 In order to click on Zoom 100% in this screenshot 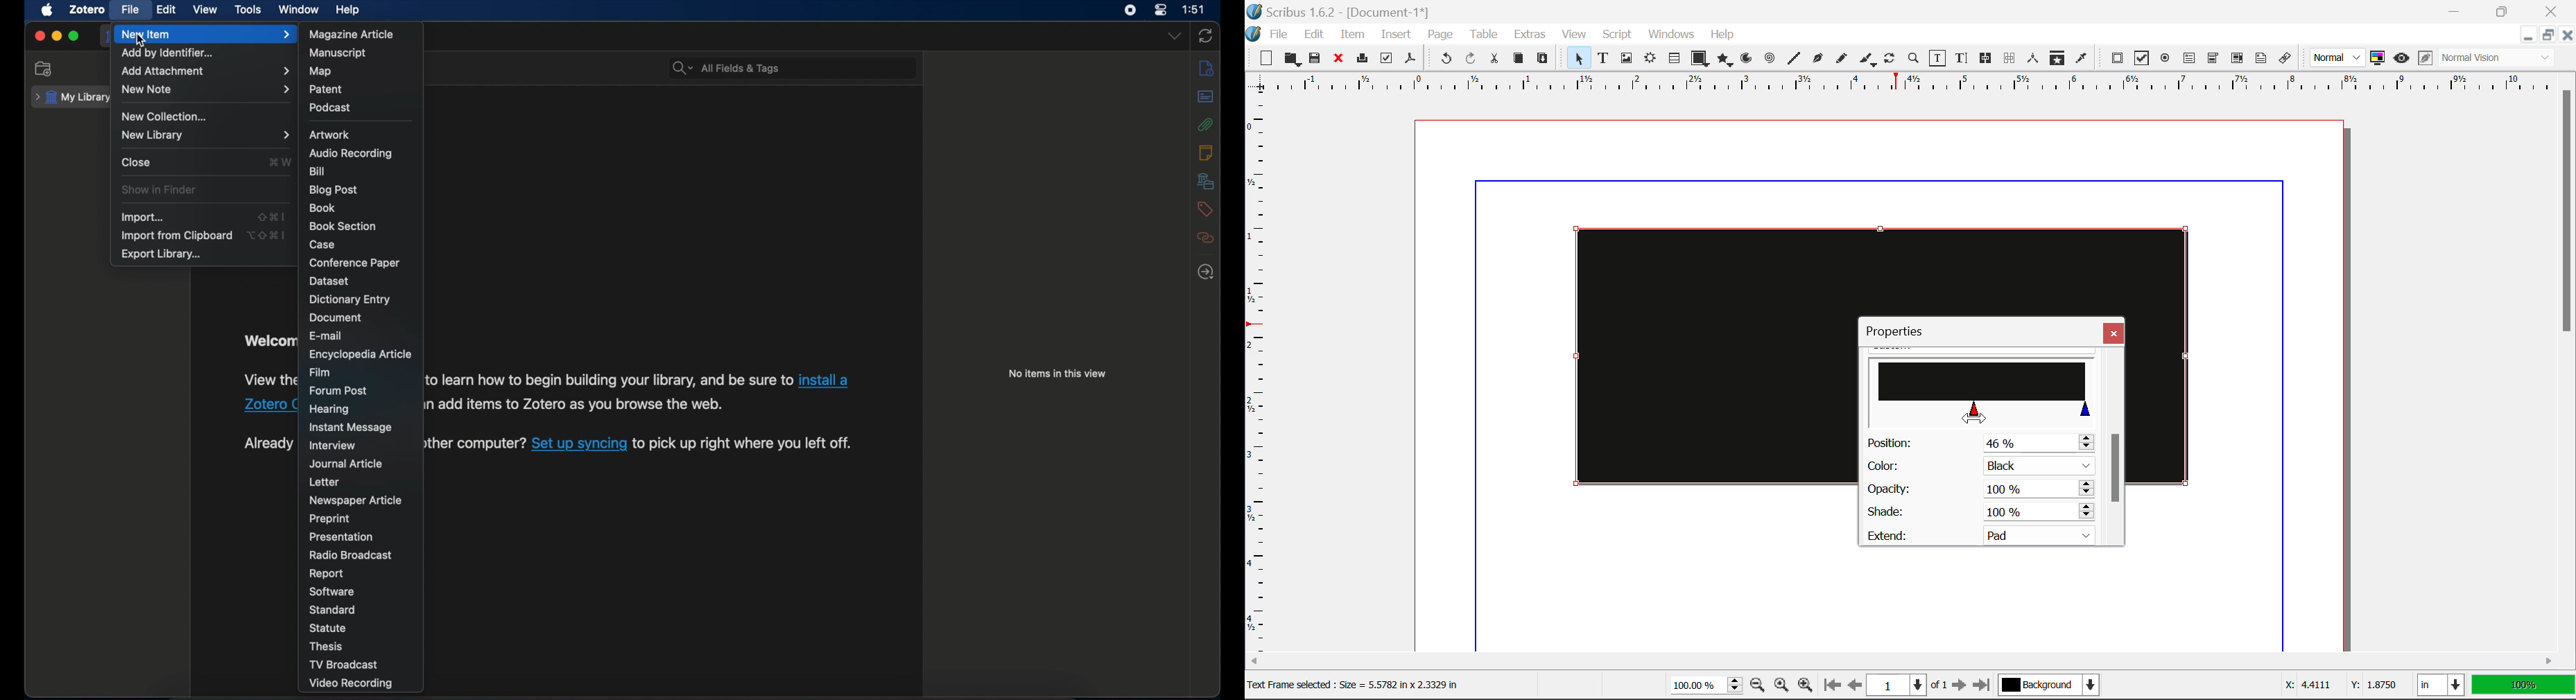, I will do `click(1706, 687)`.